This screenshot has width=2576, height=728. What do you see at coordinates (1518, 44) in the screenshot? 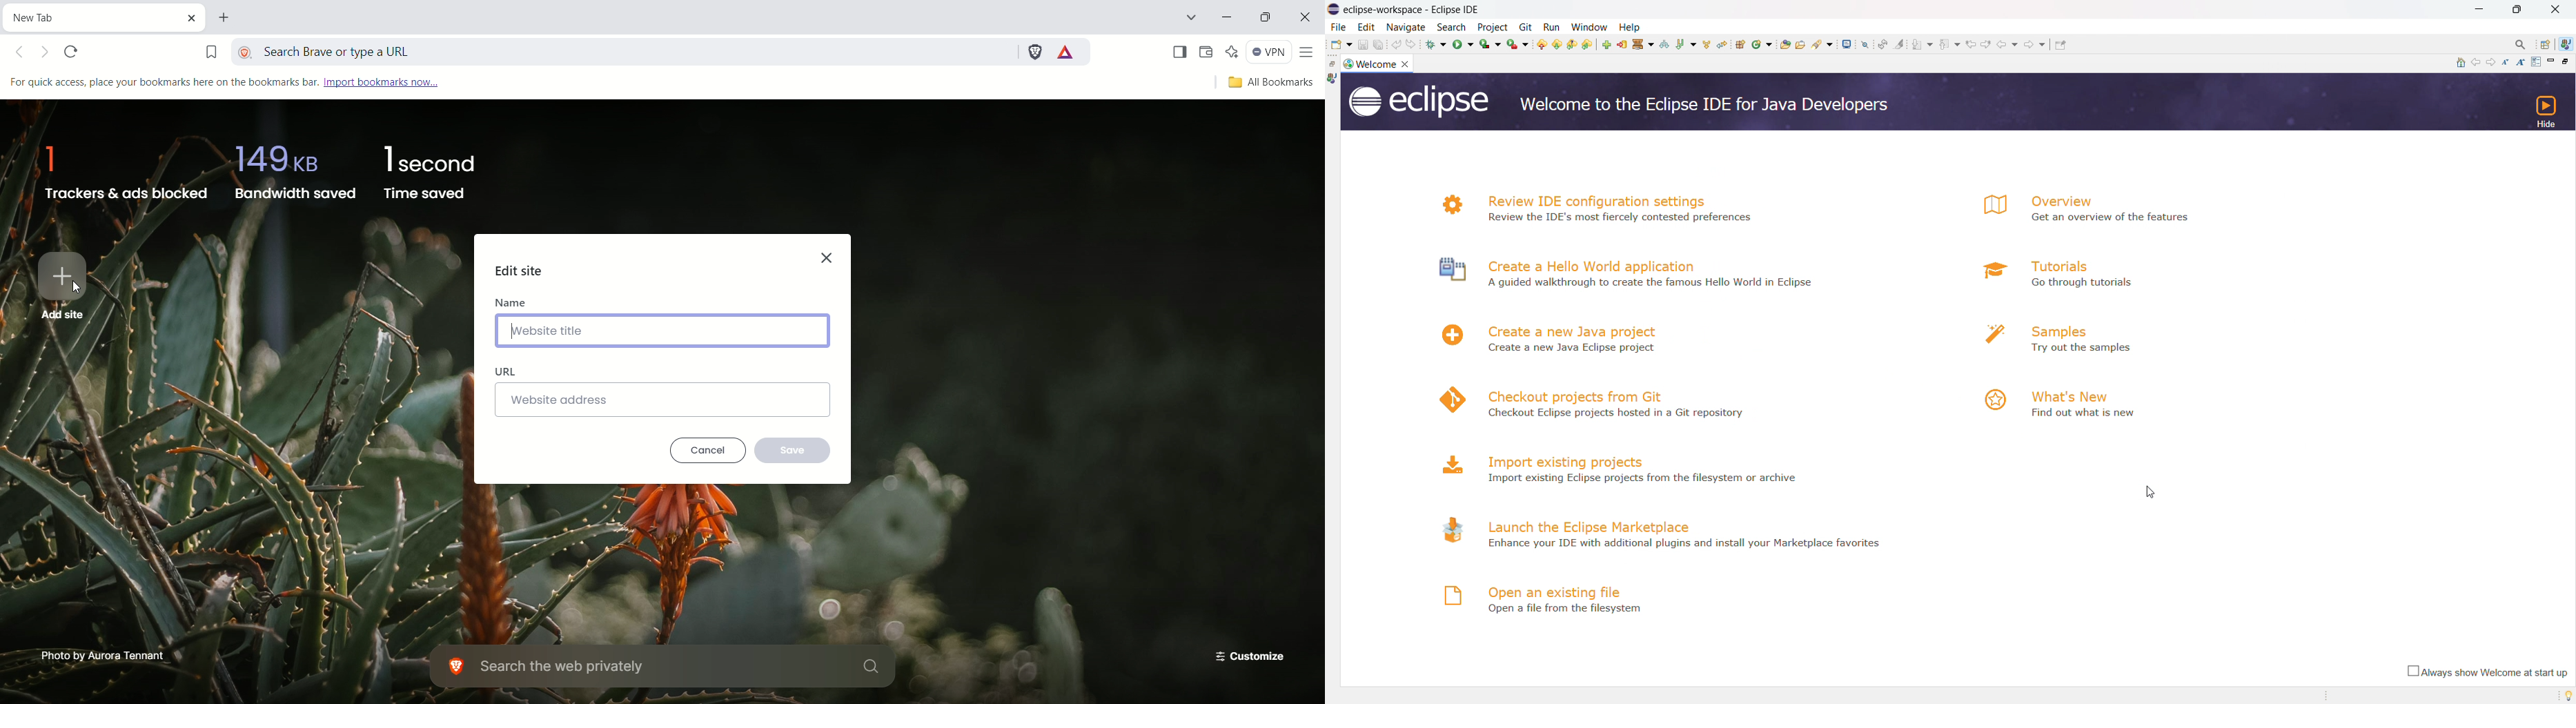
I see `run last tool` at bounding box center [1518, 44].